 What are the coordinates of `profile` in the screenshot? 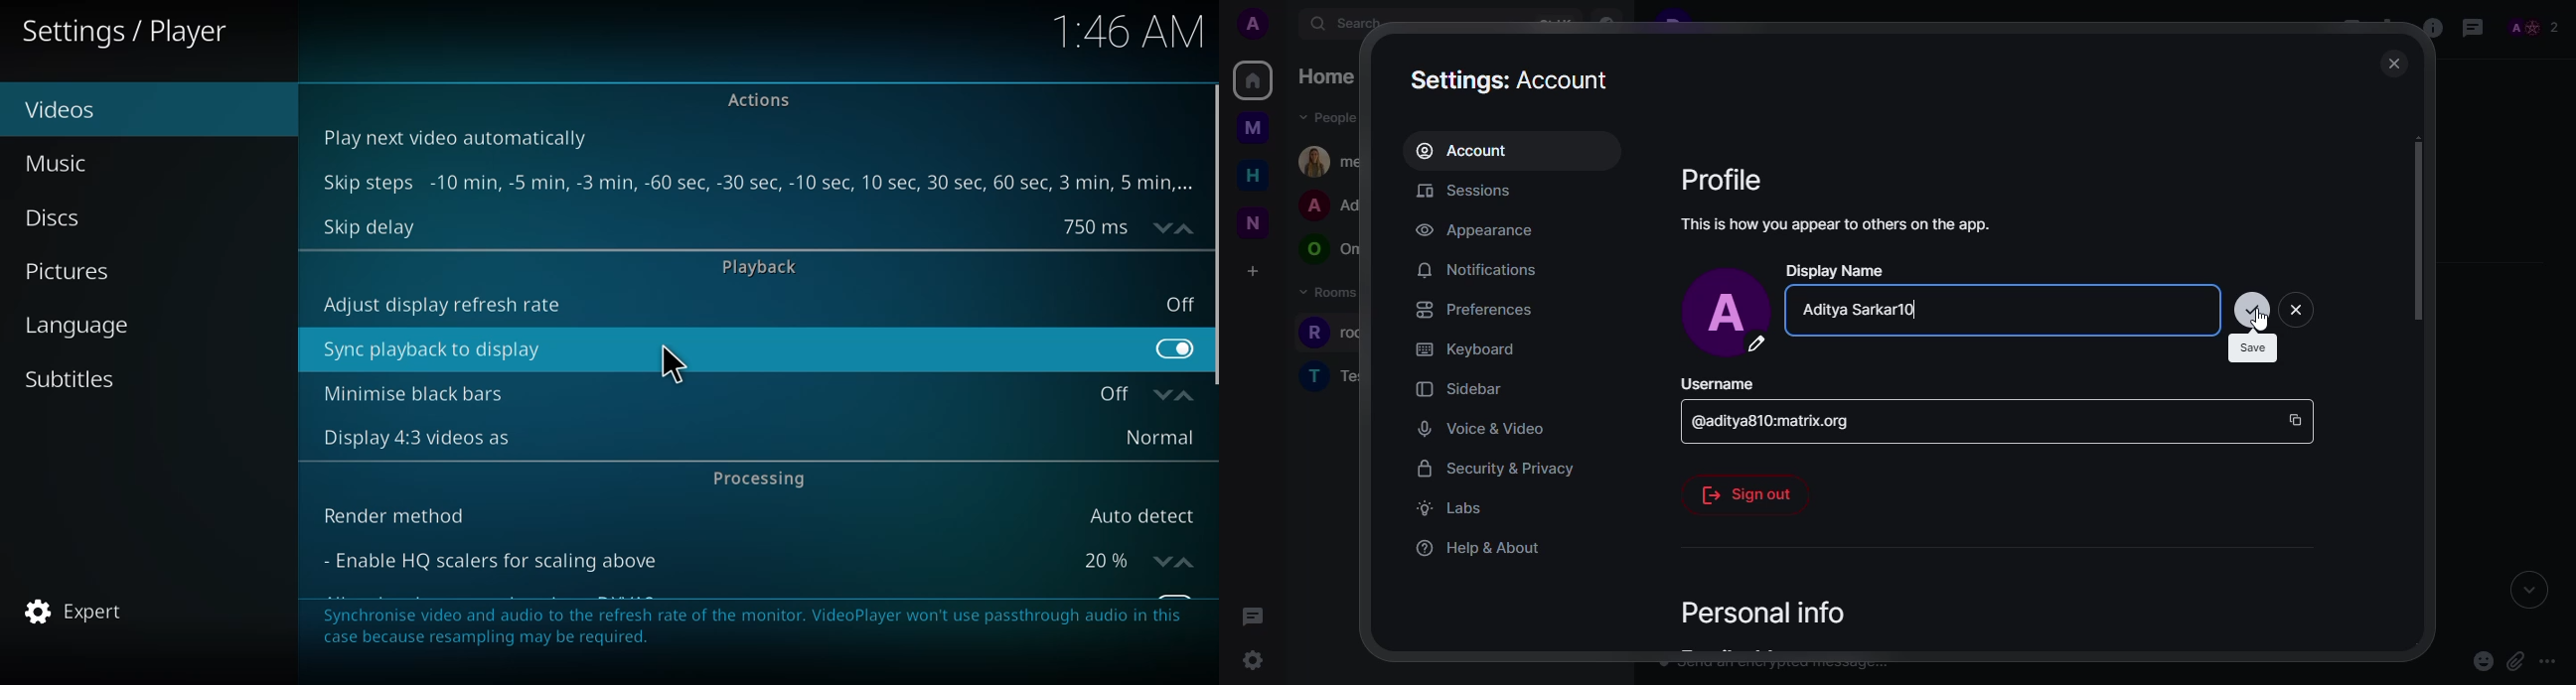 It's located at (1724, 179).